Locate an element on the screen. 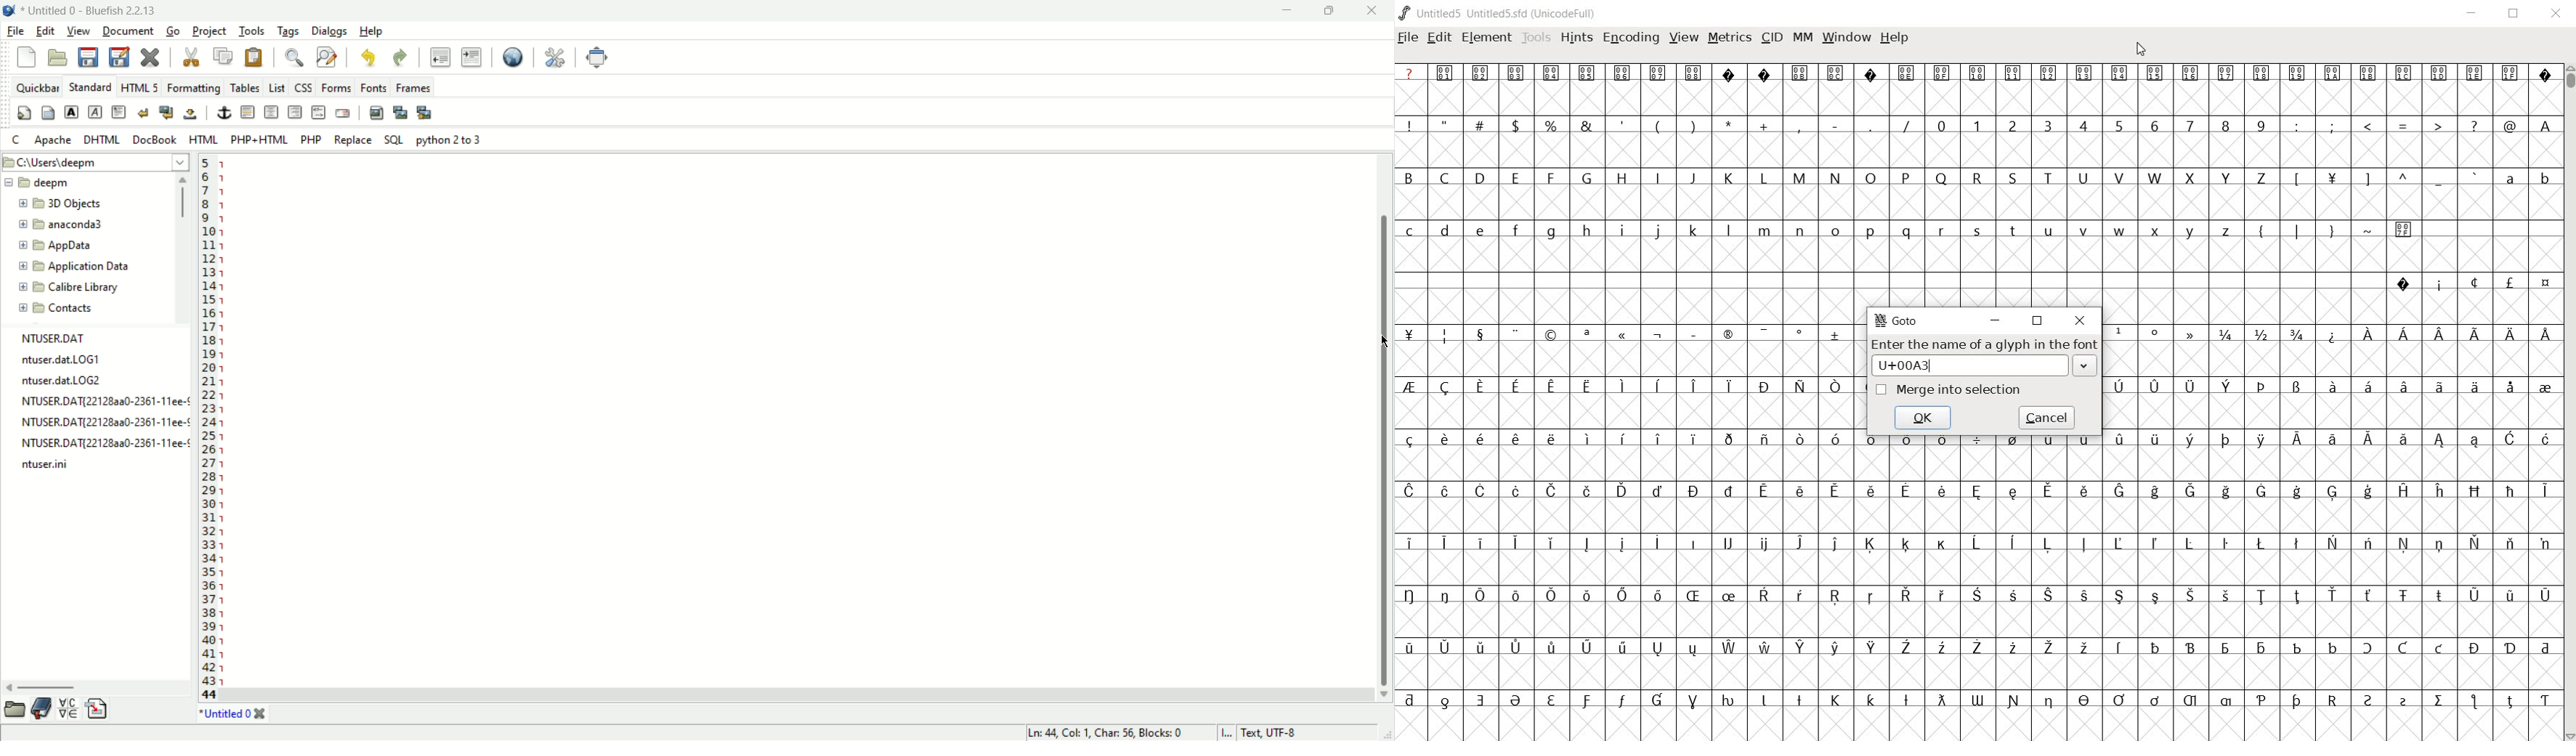 Image resolution: width=2576 pixels, height=756 pixels. Symbol is located at coordinates (2153, 493).